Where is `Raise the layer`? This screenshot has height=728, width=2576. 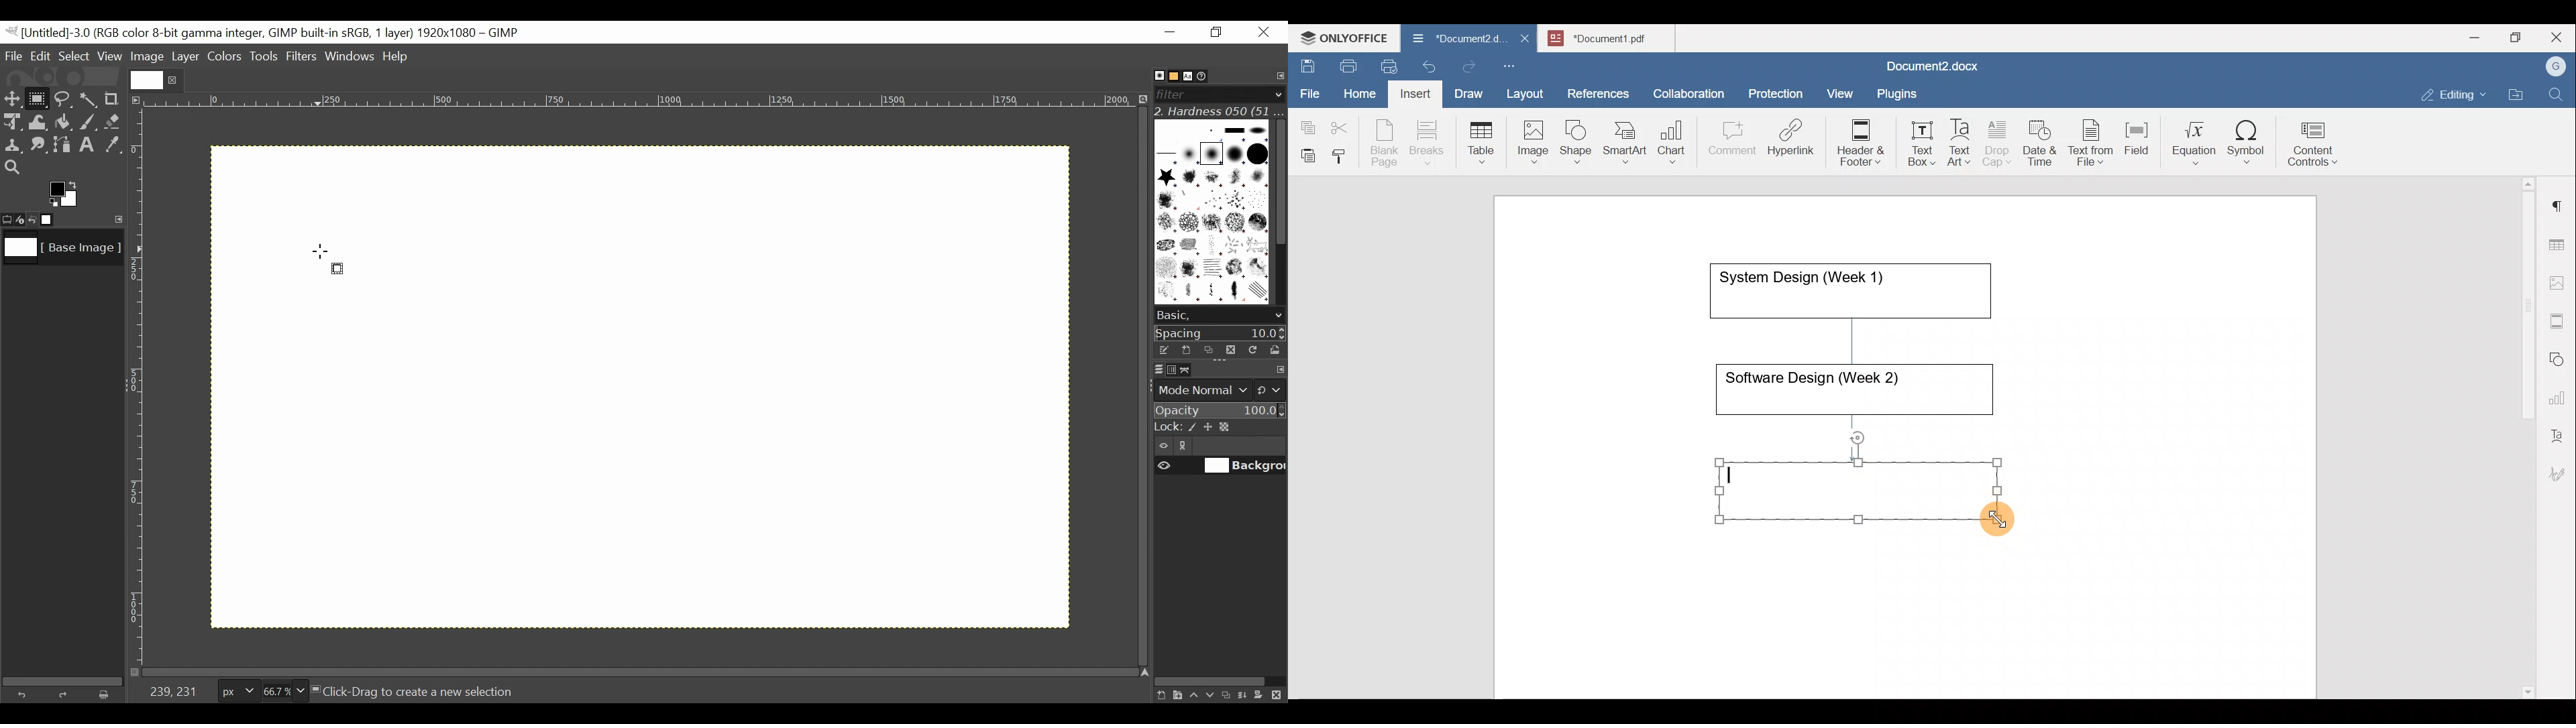
Raise the layer is located at coordinates (1193, 695).